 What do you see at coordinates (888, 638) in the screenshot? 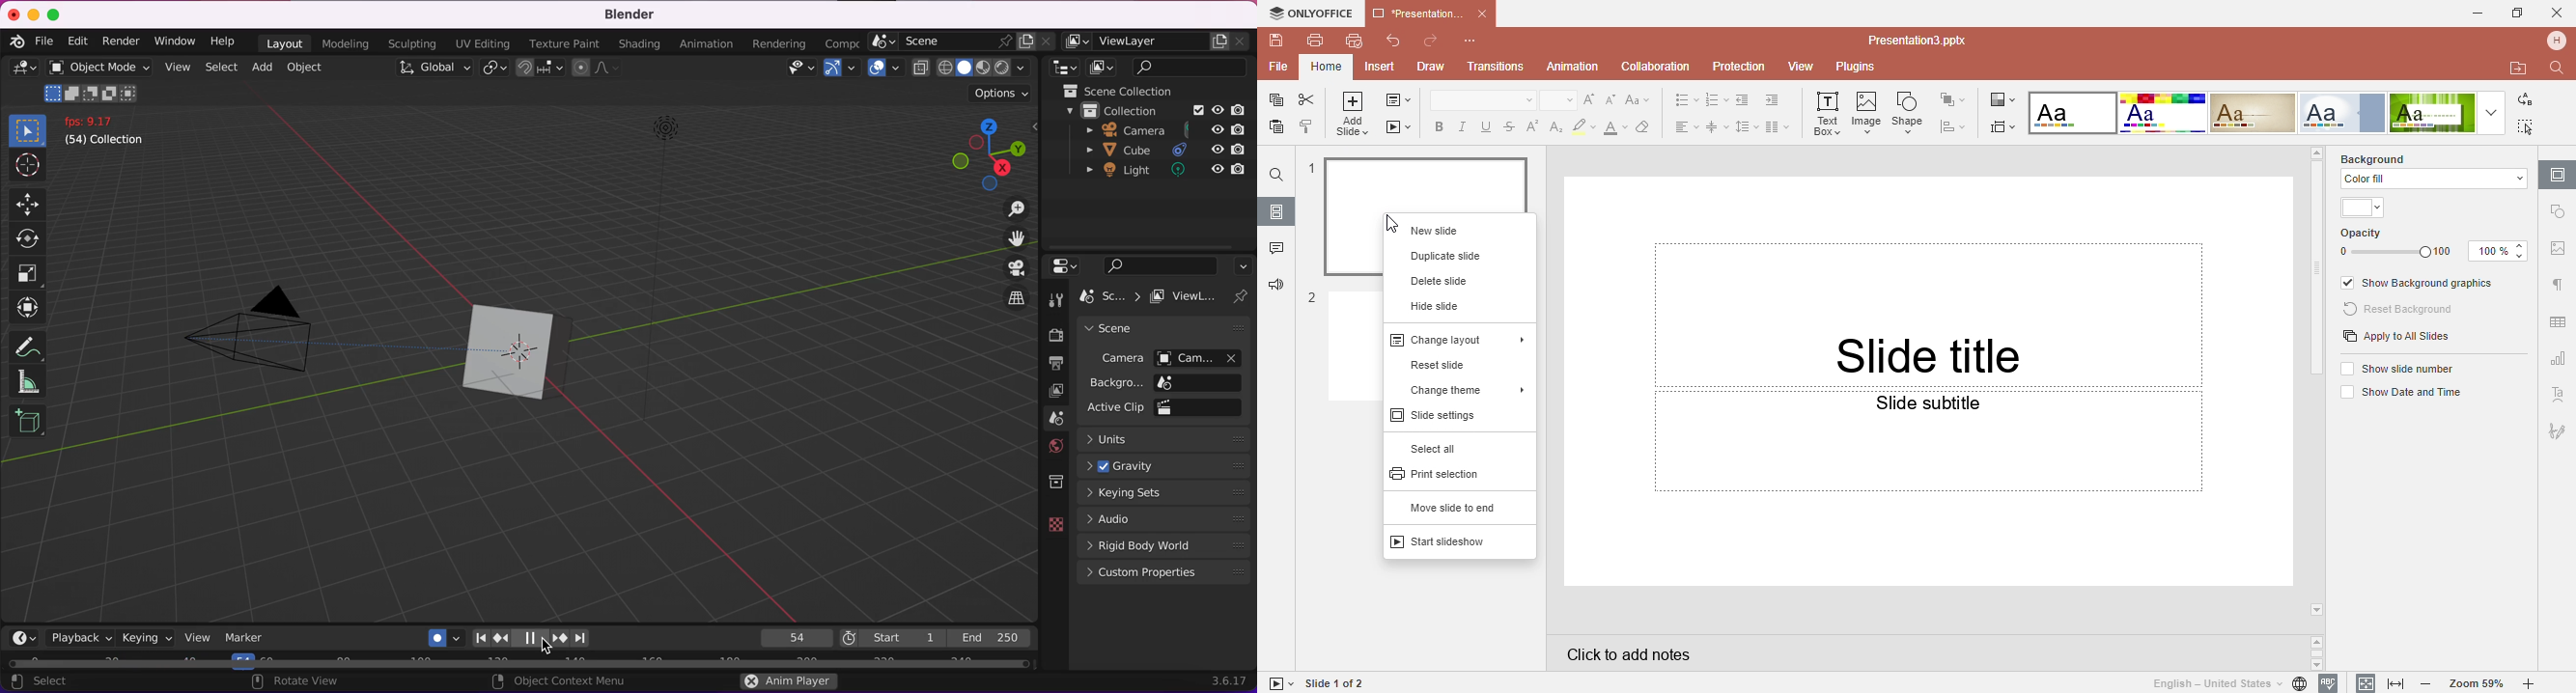
I see `start 1` at bounding box center [888, 638].